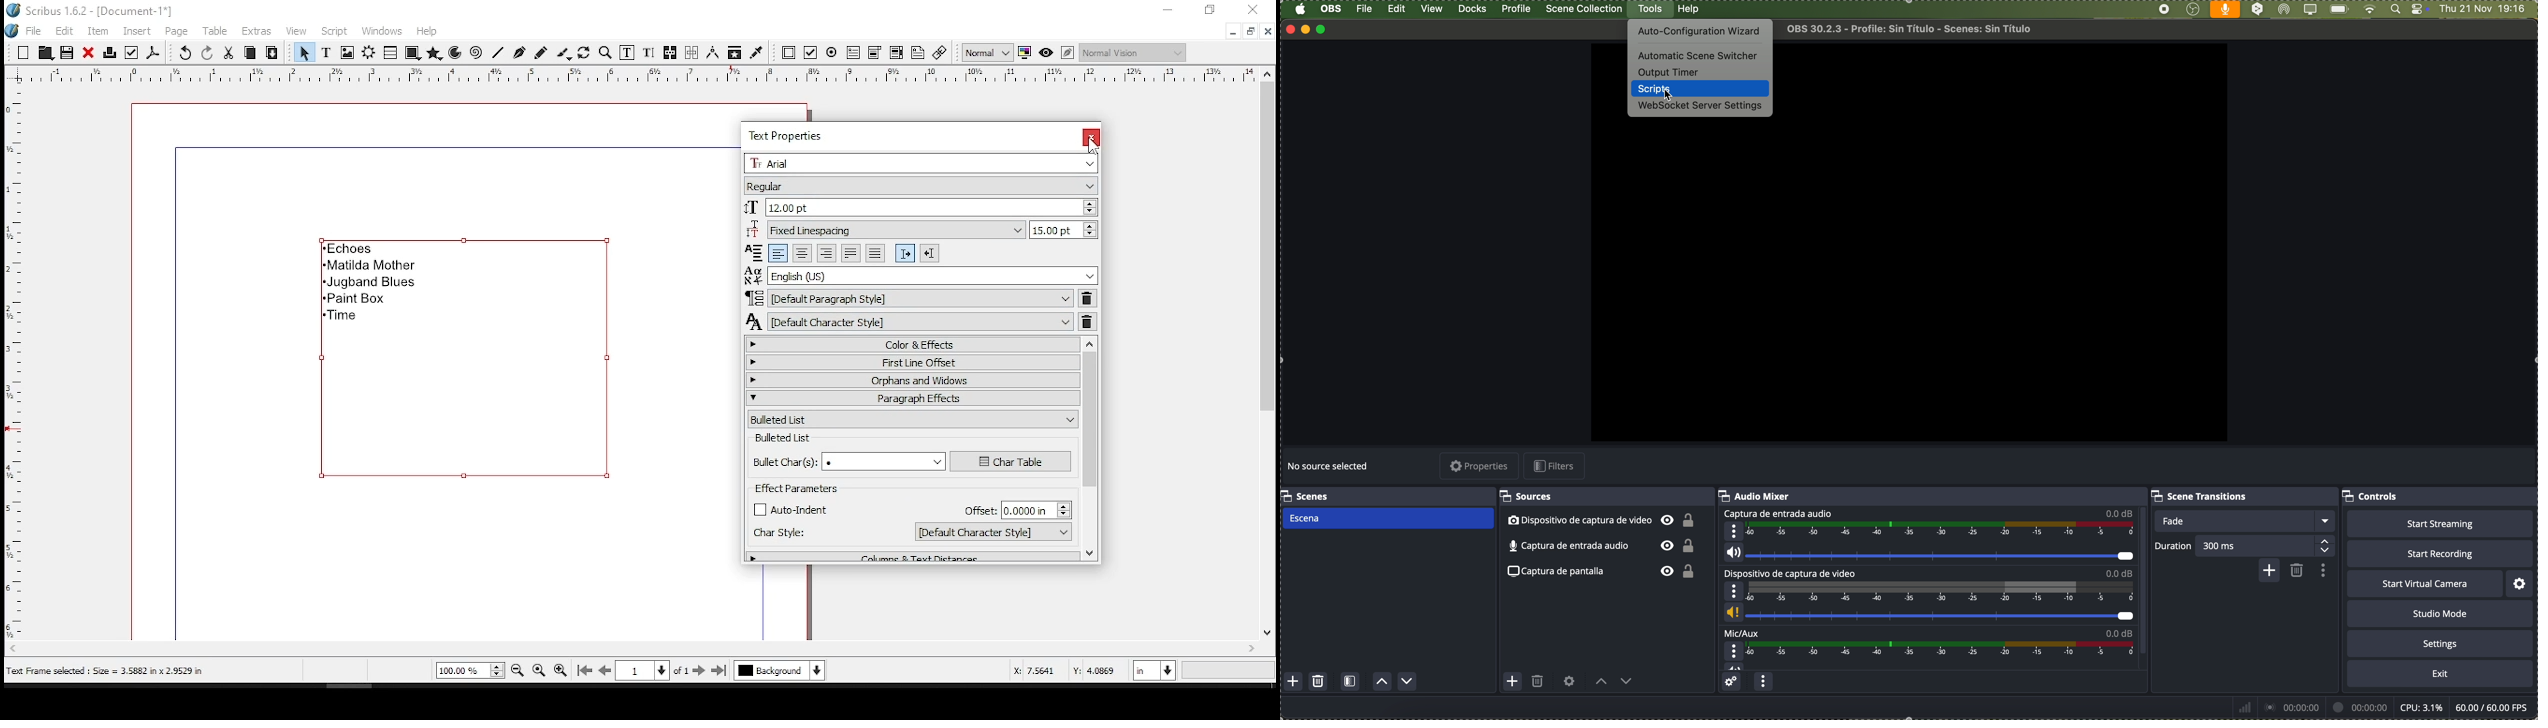 The height and width of the screenshot is (728, 2548). What do you see at coordinates (65, 30) in the screenshot?
I see `edit` at bounding box center [65, 30].